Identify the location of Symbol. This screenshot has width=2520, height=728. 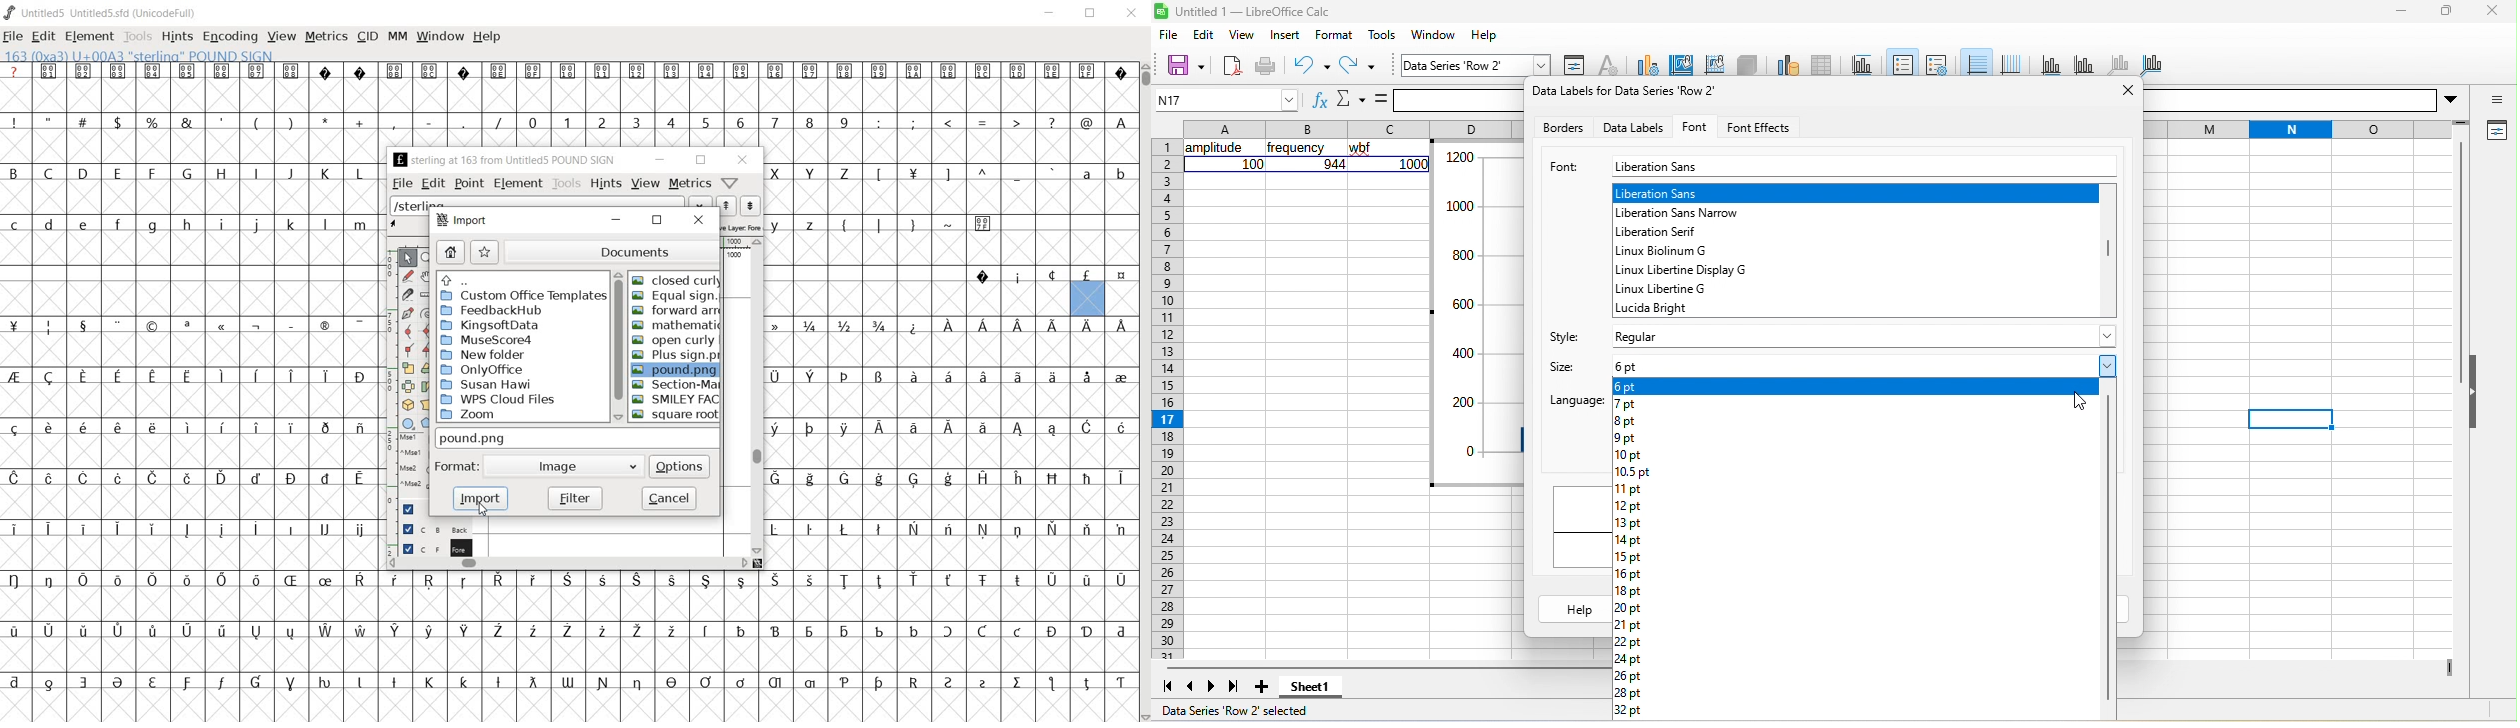
(83, 632).